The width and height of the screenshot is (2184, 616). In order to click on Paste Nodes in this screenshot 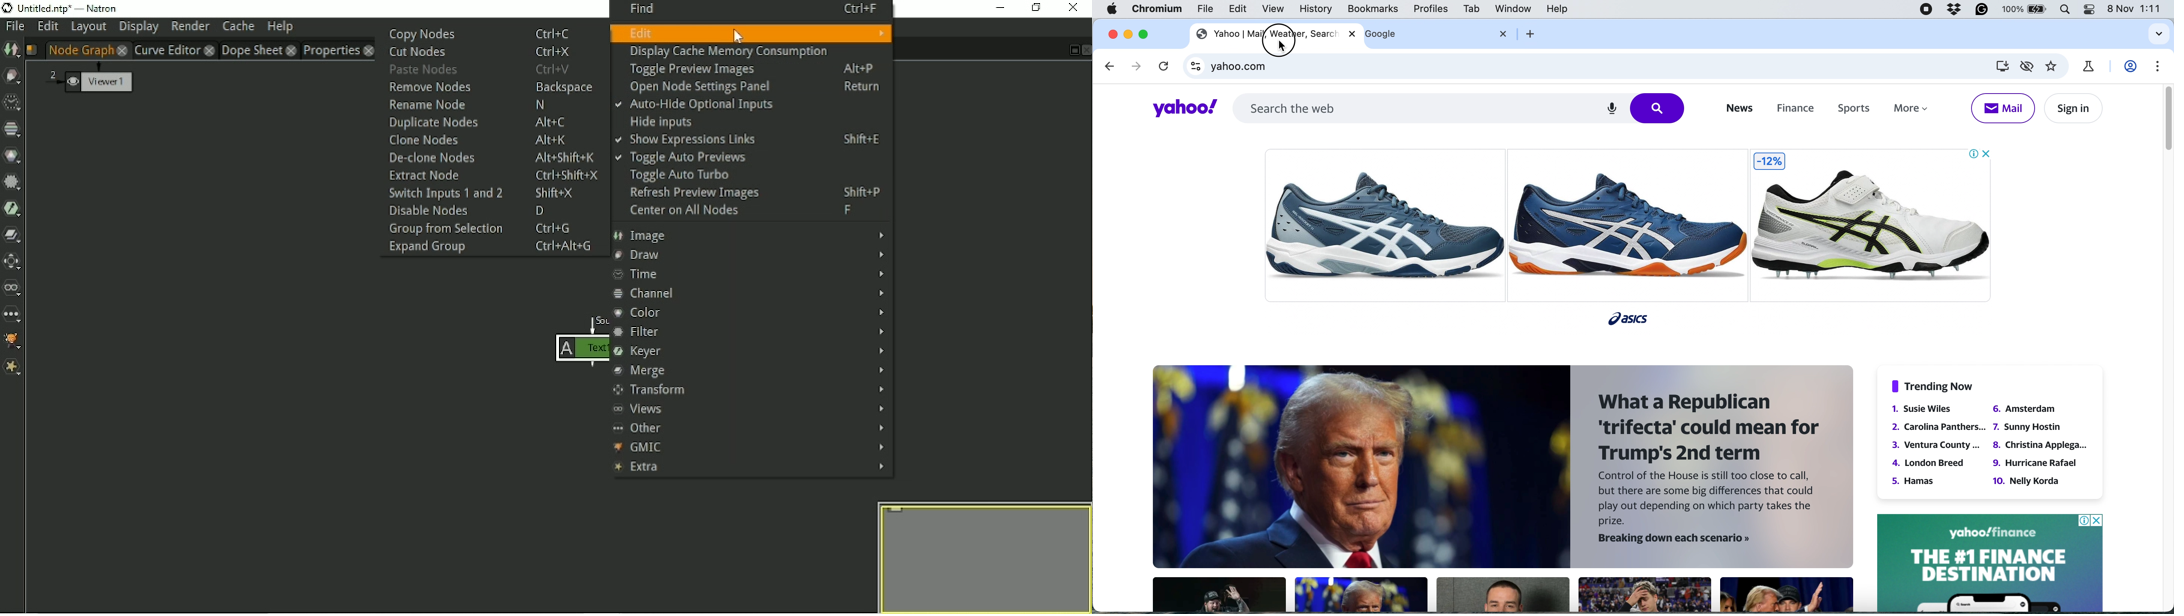, I will do `click(484, 69)`.